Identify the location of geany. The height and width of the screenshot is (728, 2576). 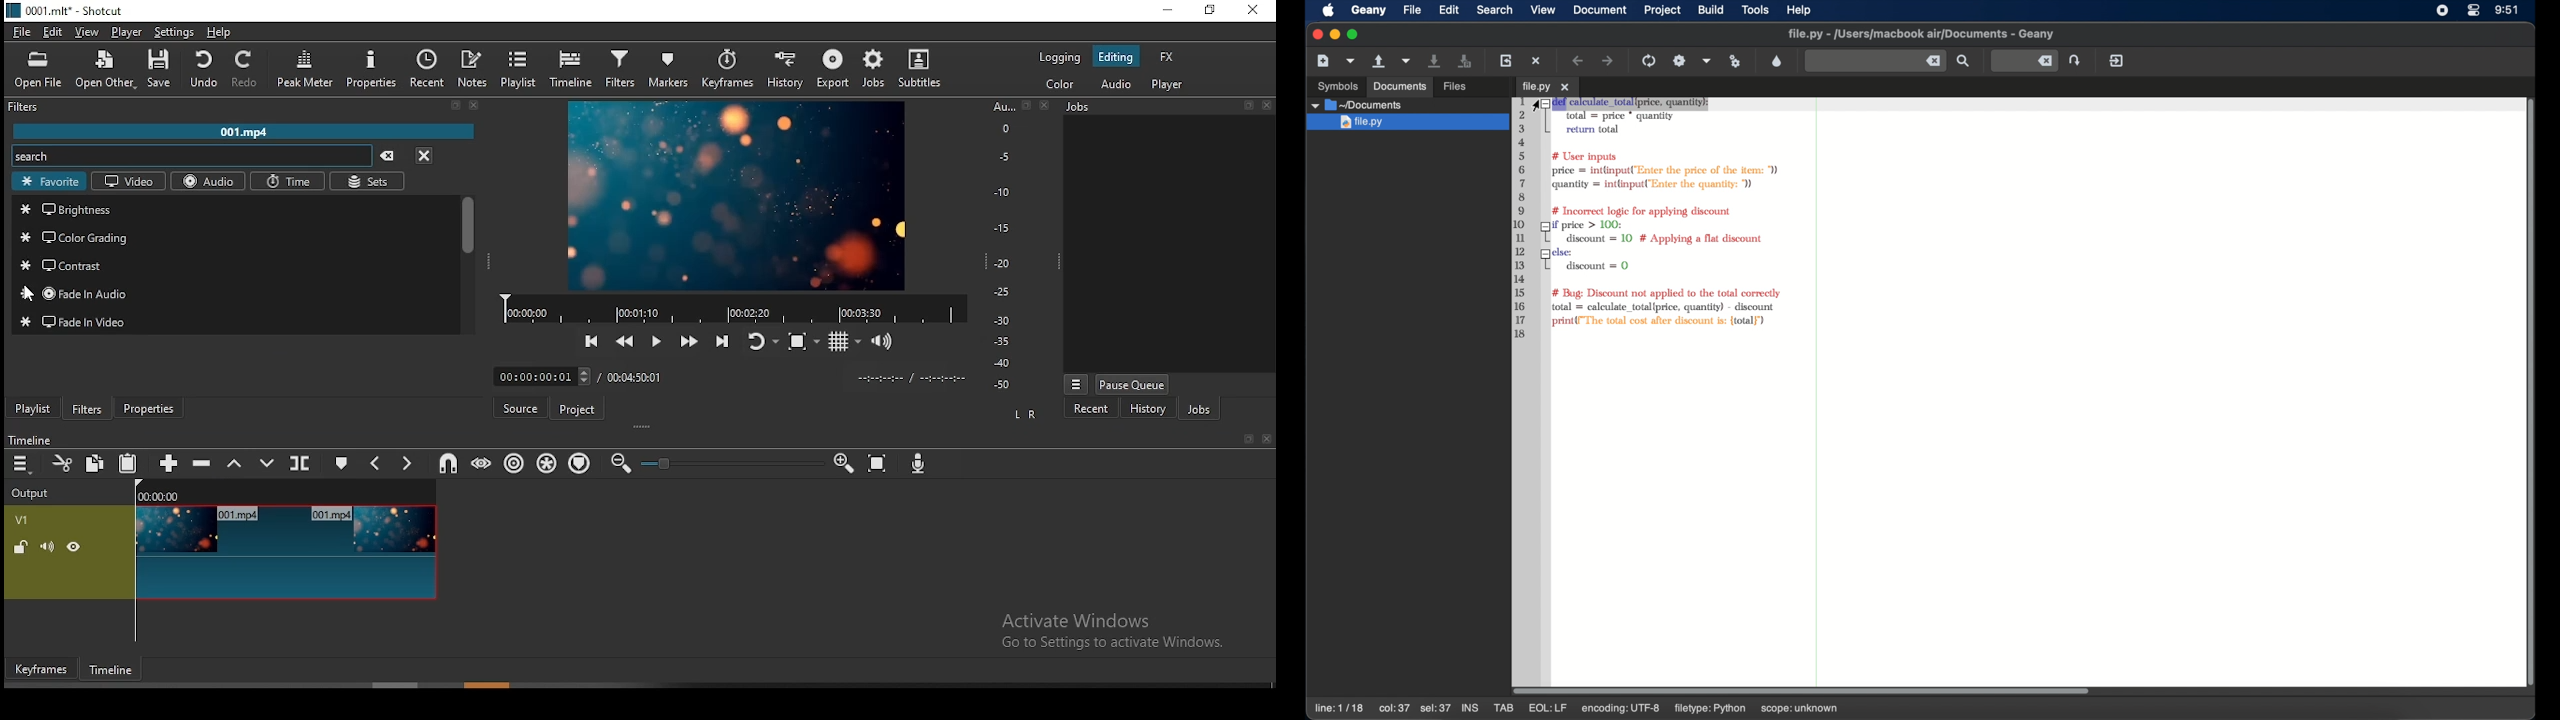
(1368, 11).